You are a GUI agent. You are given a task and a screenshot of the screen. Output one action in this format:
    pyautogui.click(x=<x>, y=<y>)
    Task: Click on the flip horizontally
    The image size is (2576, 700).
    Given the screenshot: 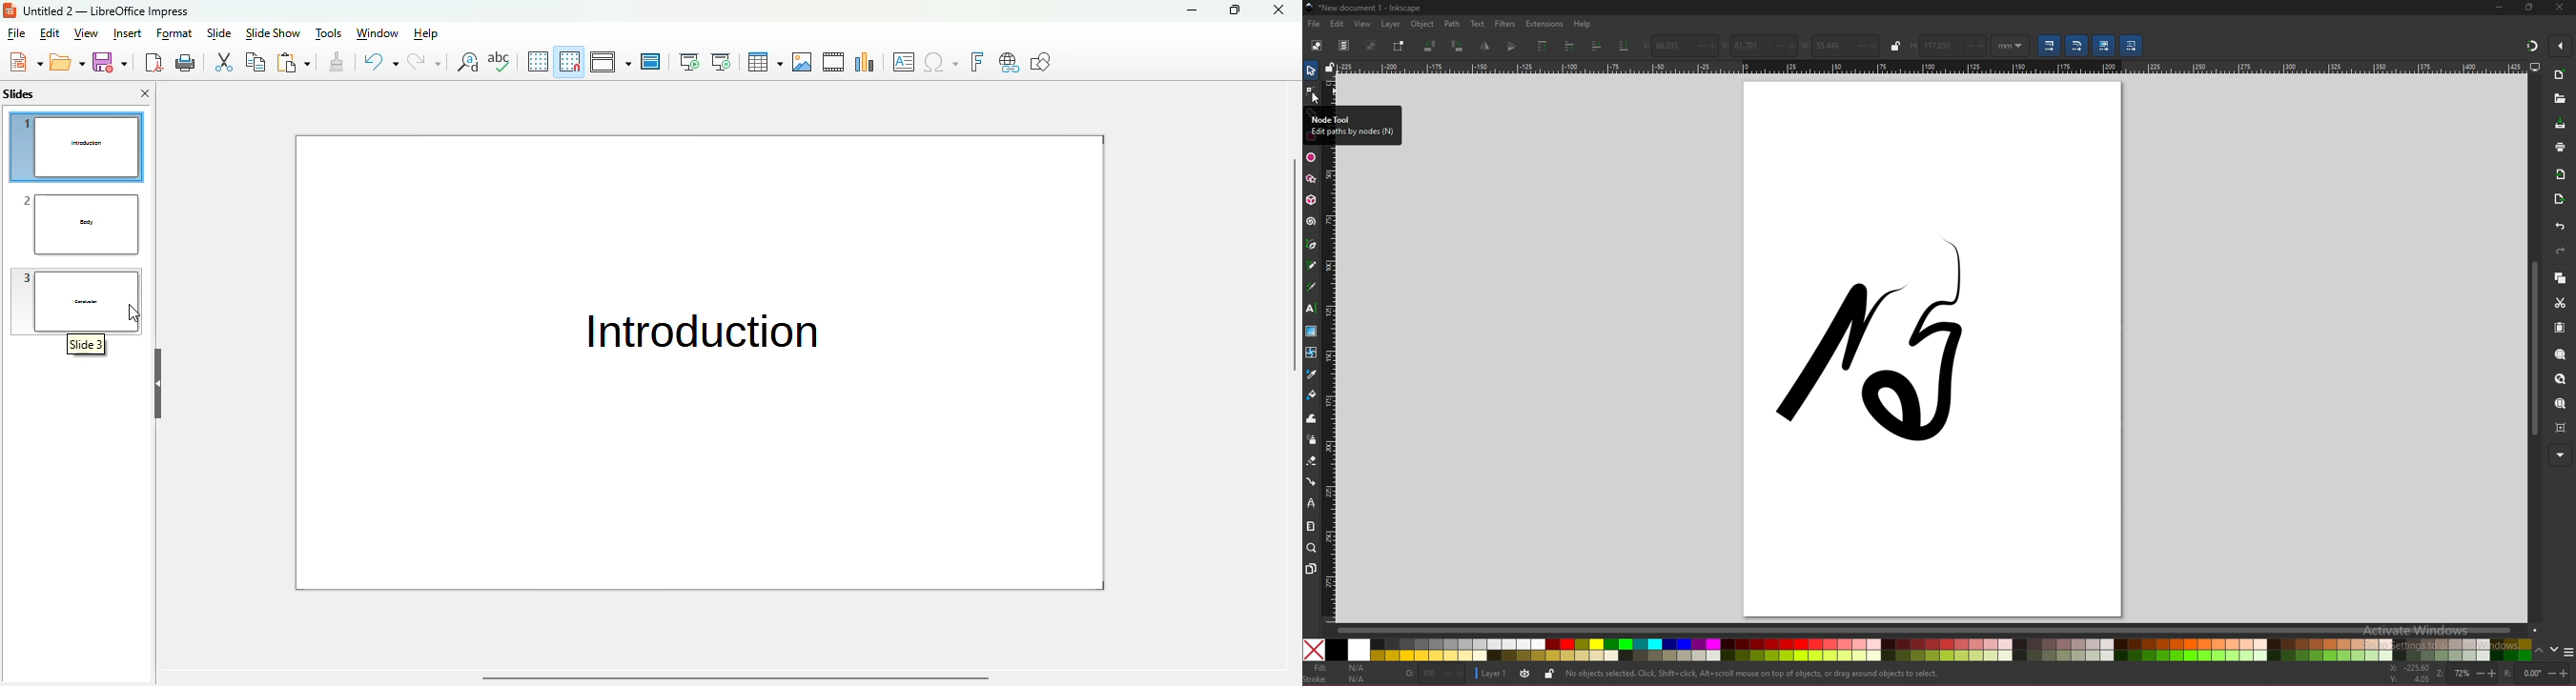 What is the action you would take?
    pyautogui.click(x=1513, y=46)
    